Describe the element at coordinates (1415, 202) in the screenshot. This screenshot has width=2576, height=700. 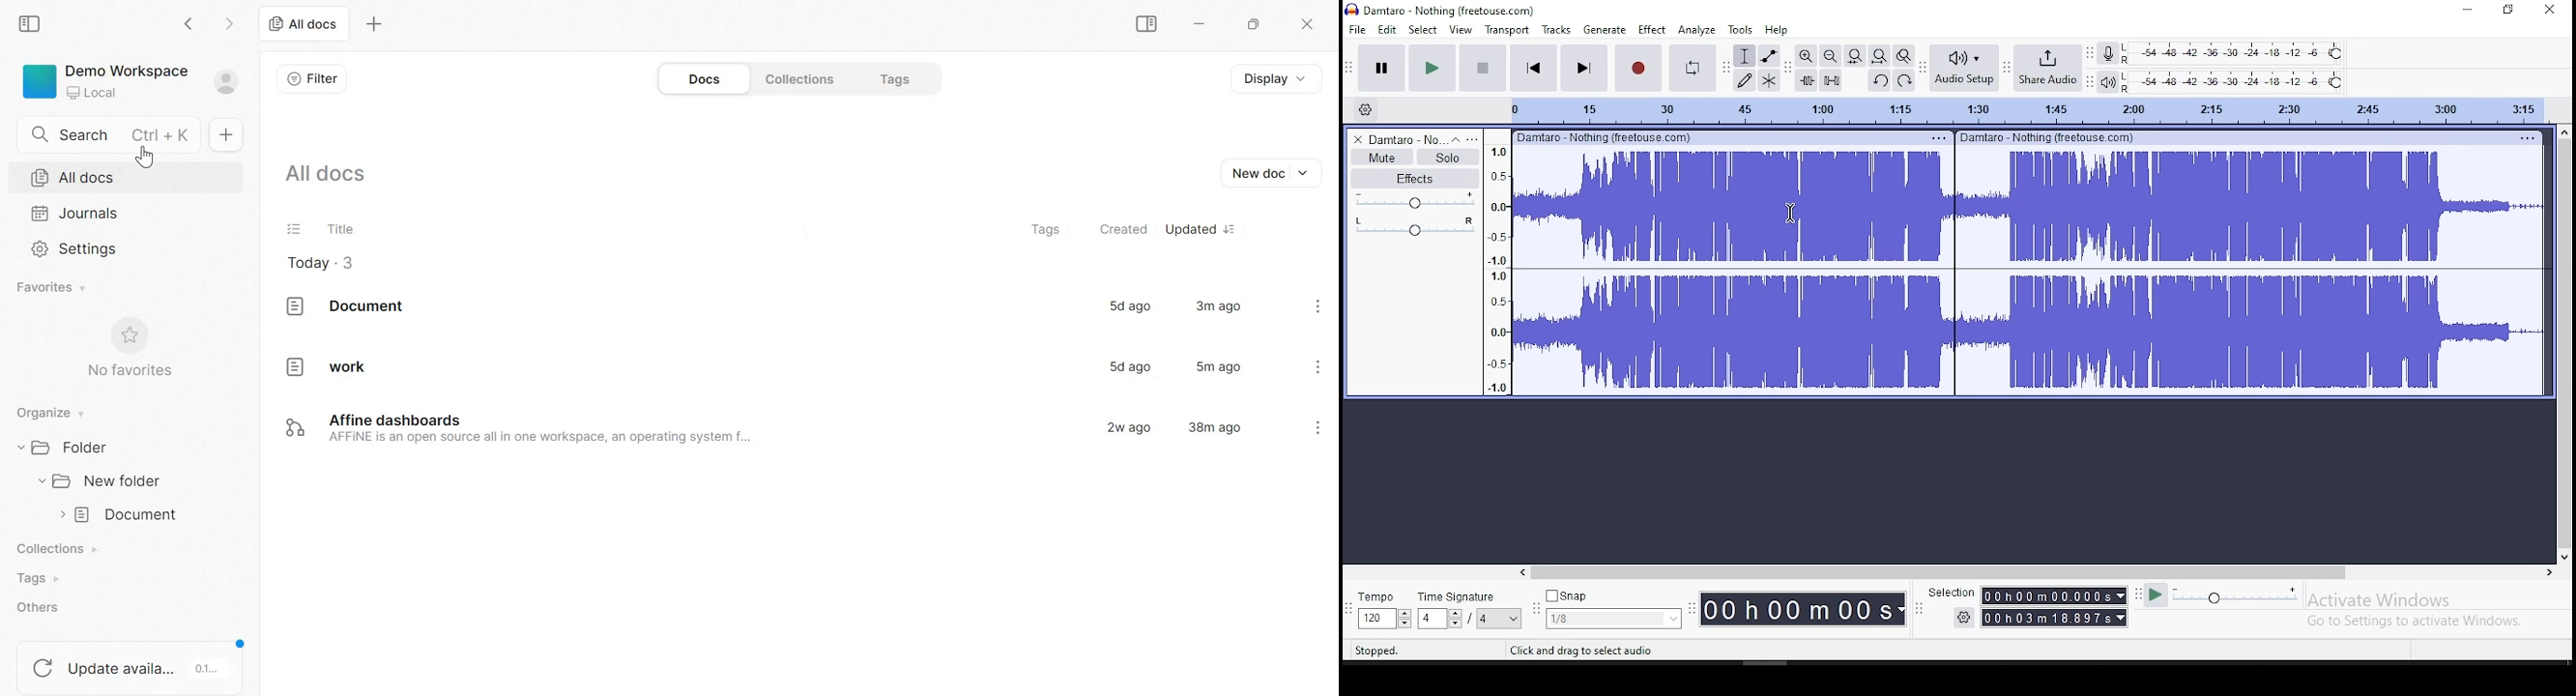
I see `volume` at that location.